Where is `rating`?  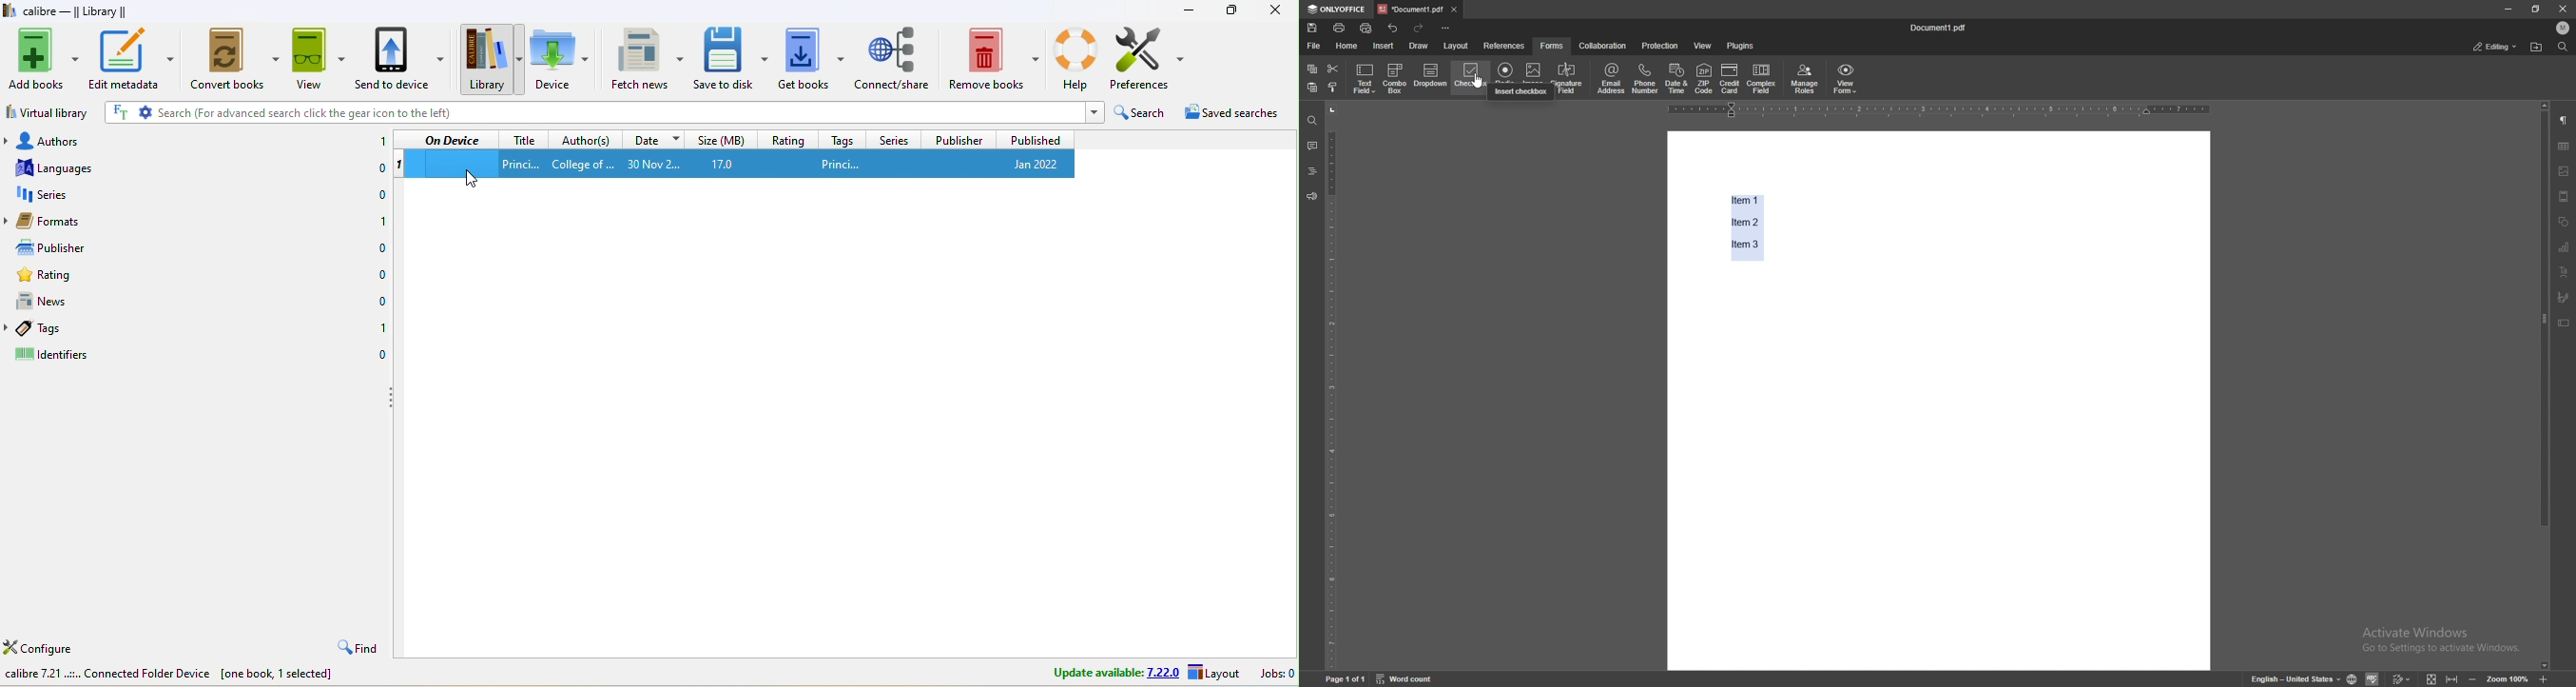
rating is located at coordinates (58, 276).